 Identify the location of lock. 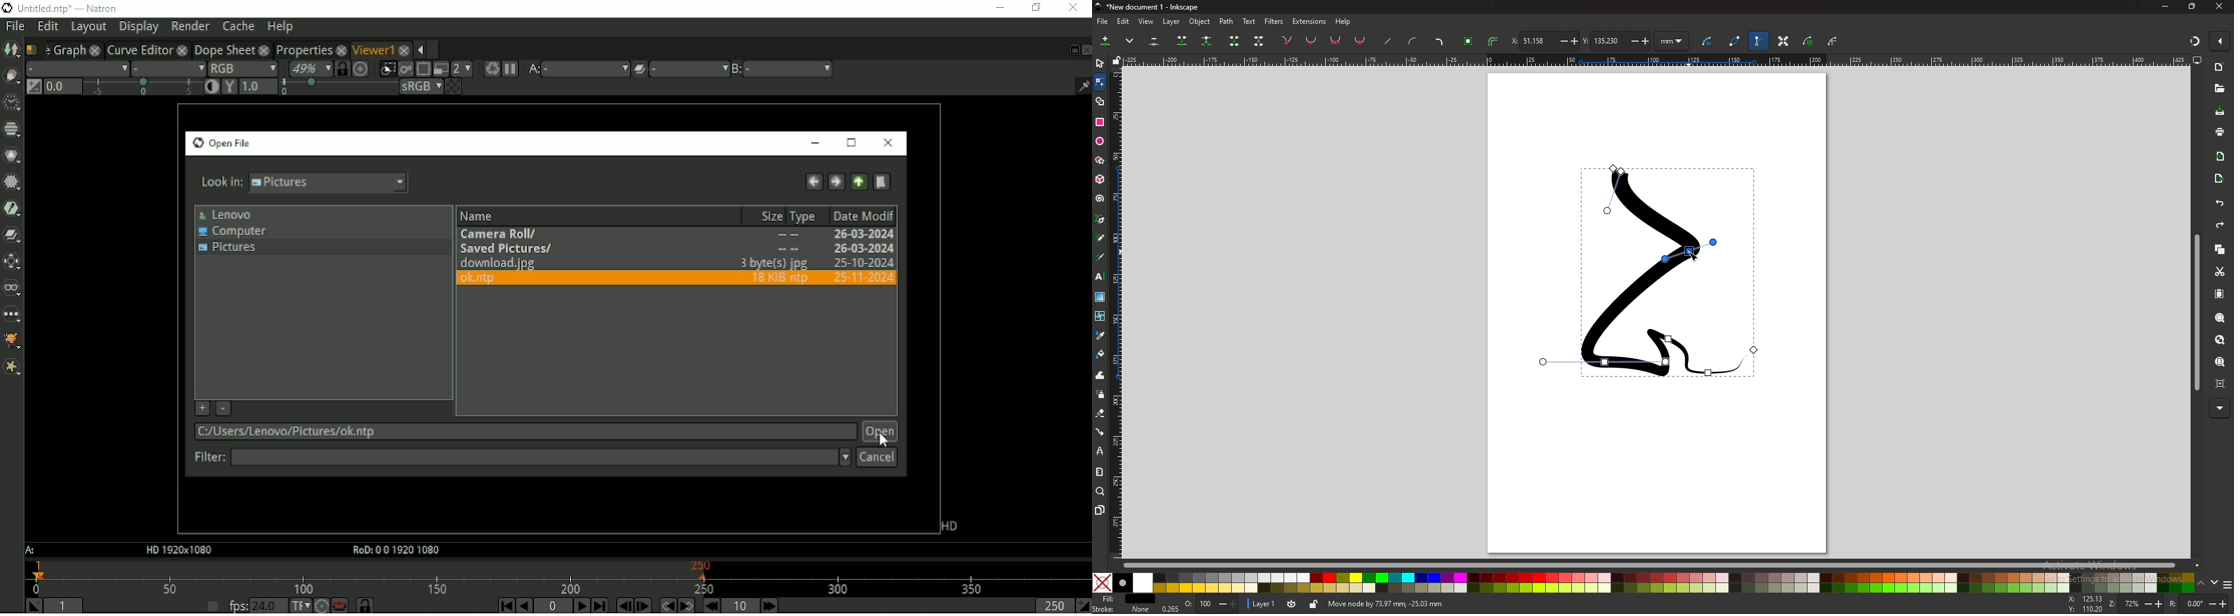
(1315, 604).